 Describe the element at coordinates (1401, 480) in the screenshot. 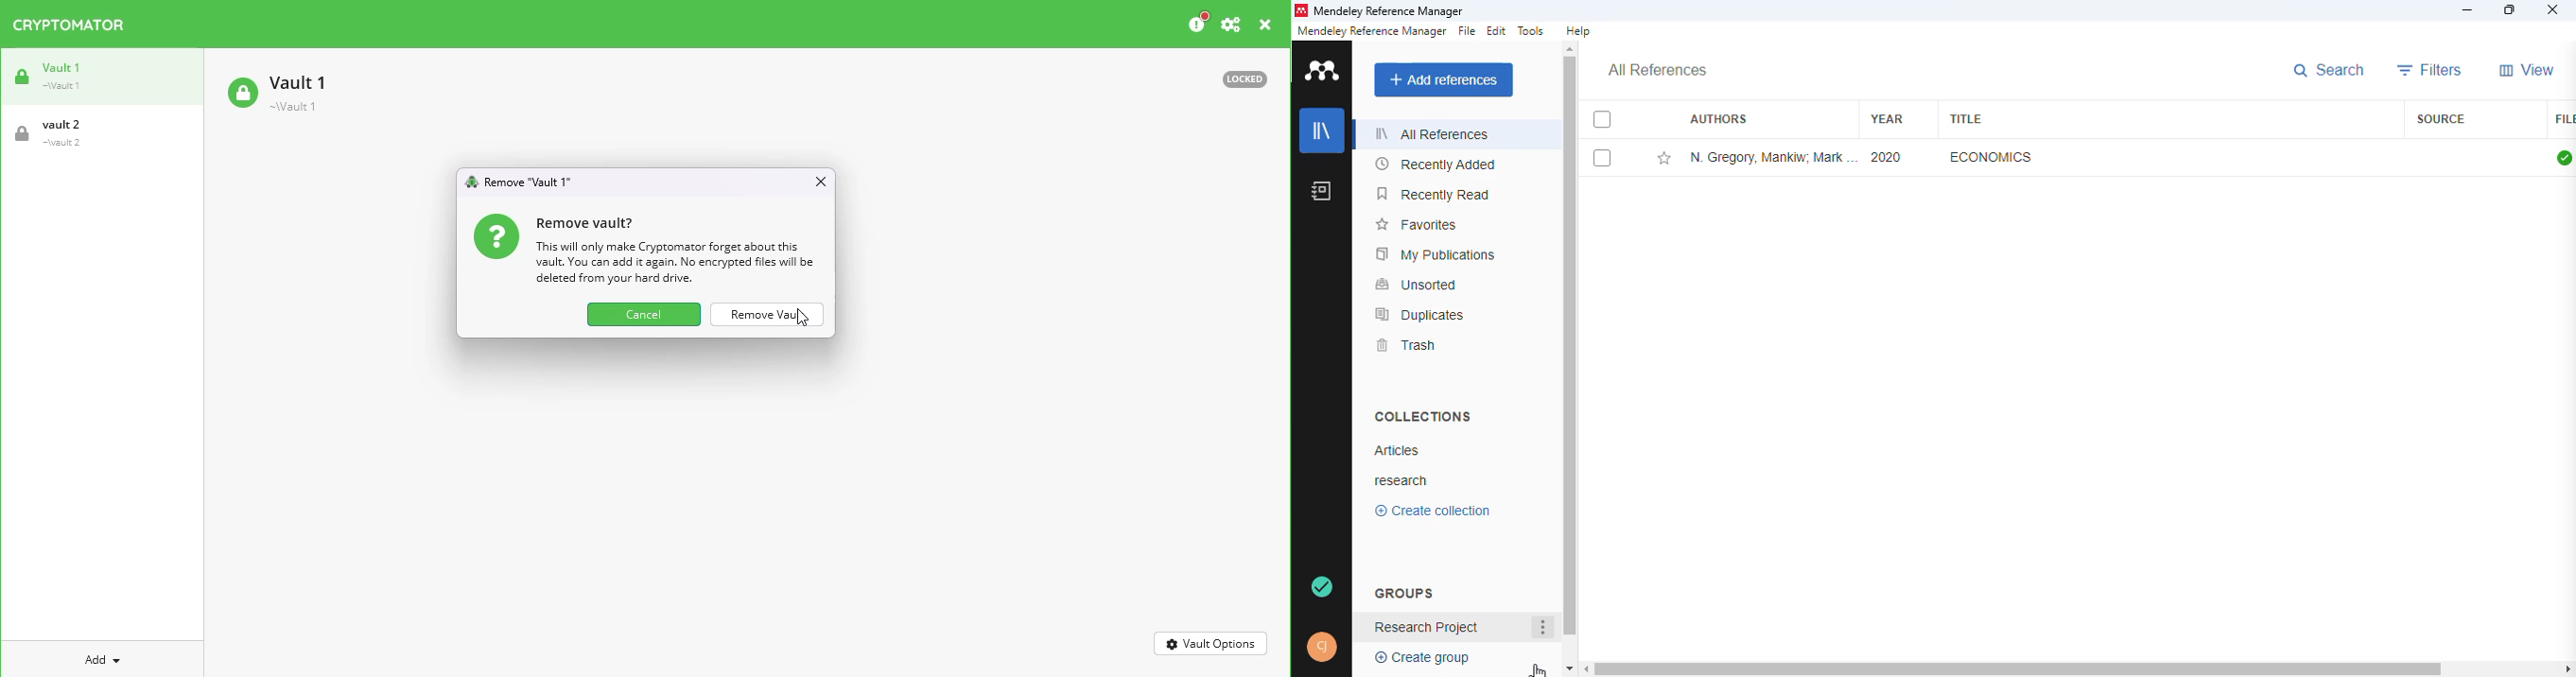

I see `research` at that location.